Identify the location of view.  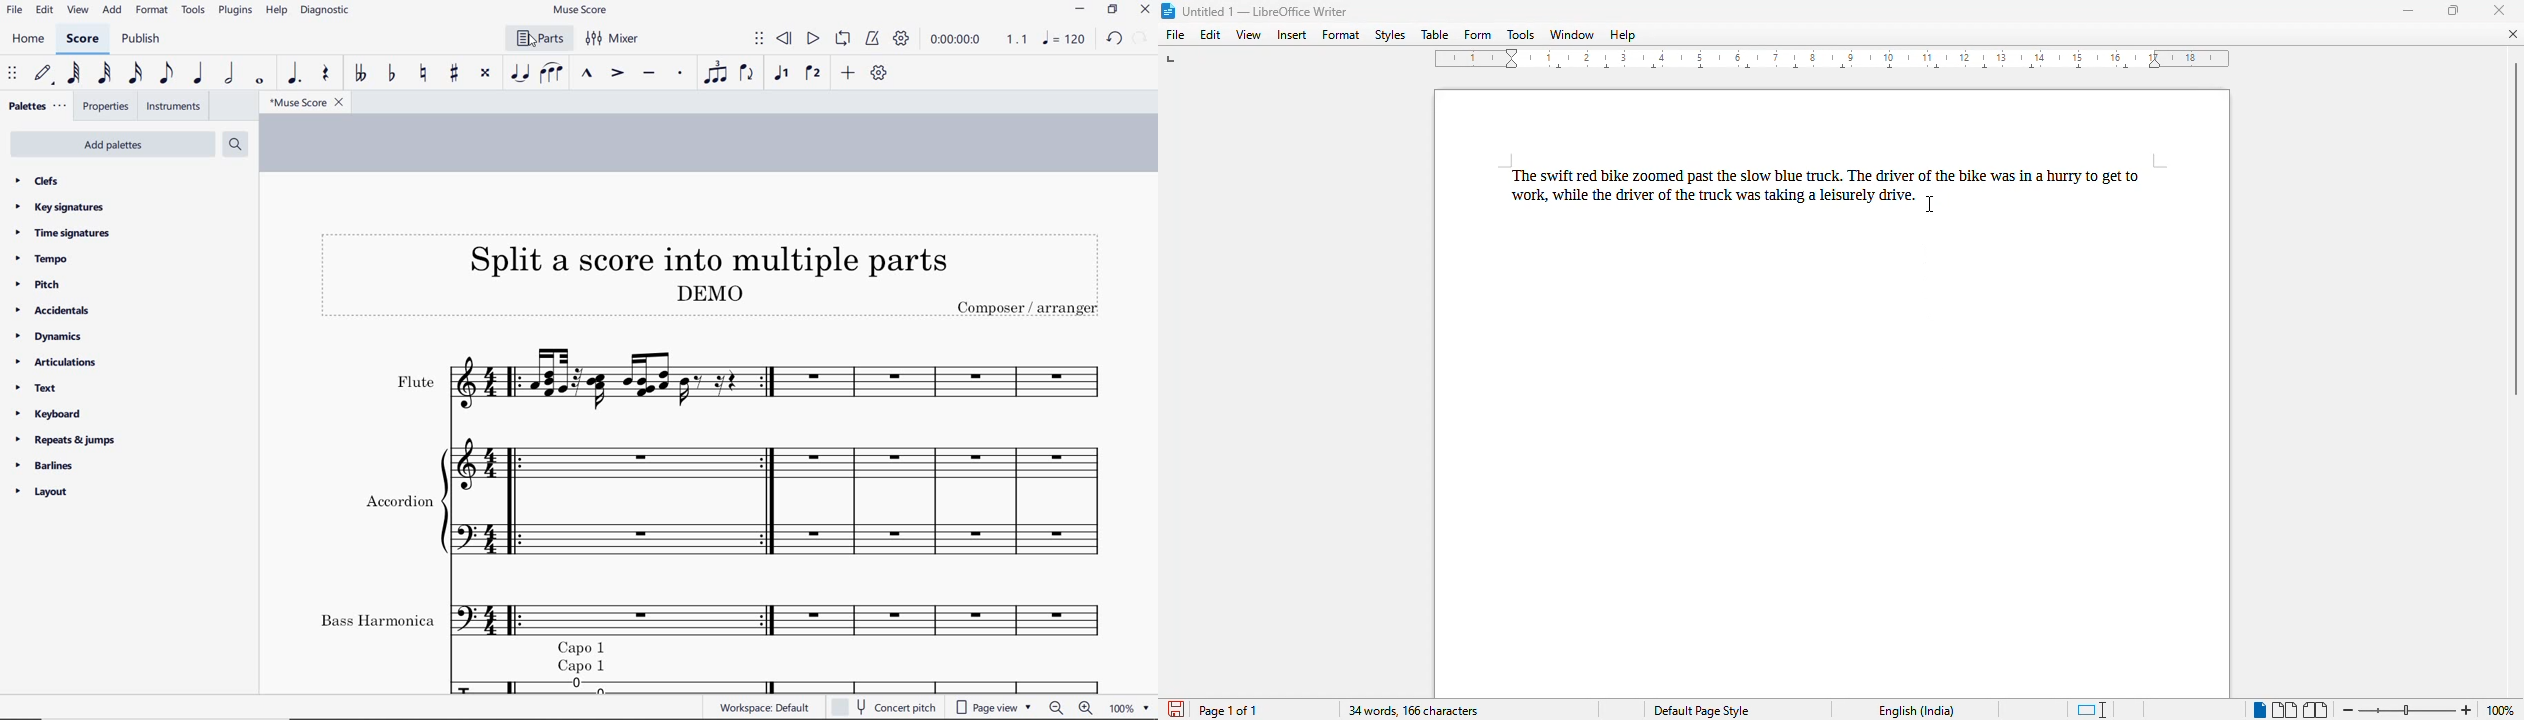
(76, 11).